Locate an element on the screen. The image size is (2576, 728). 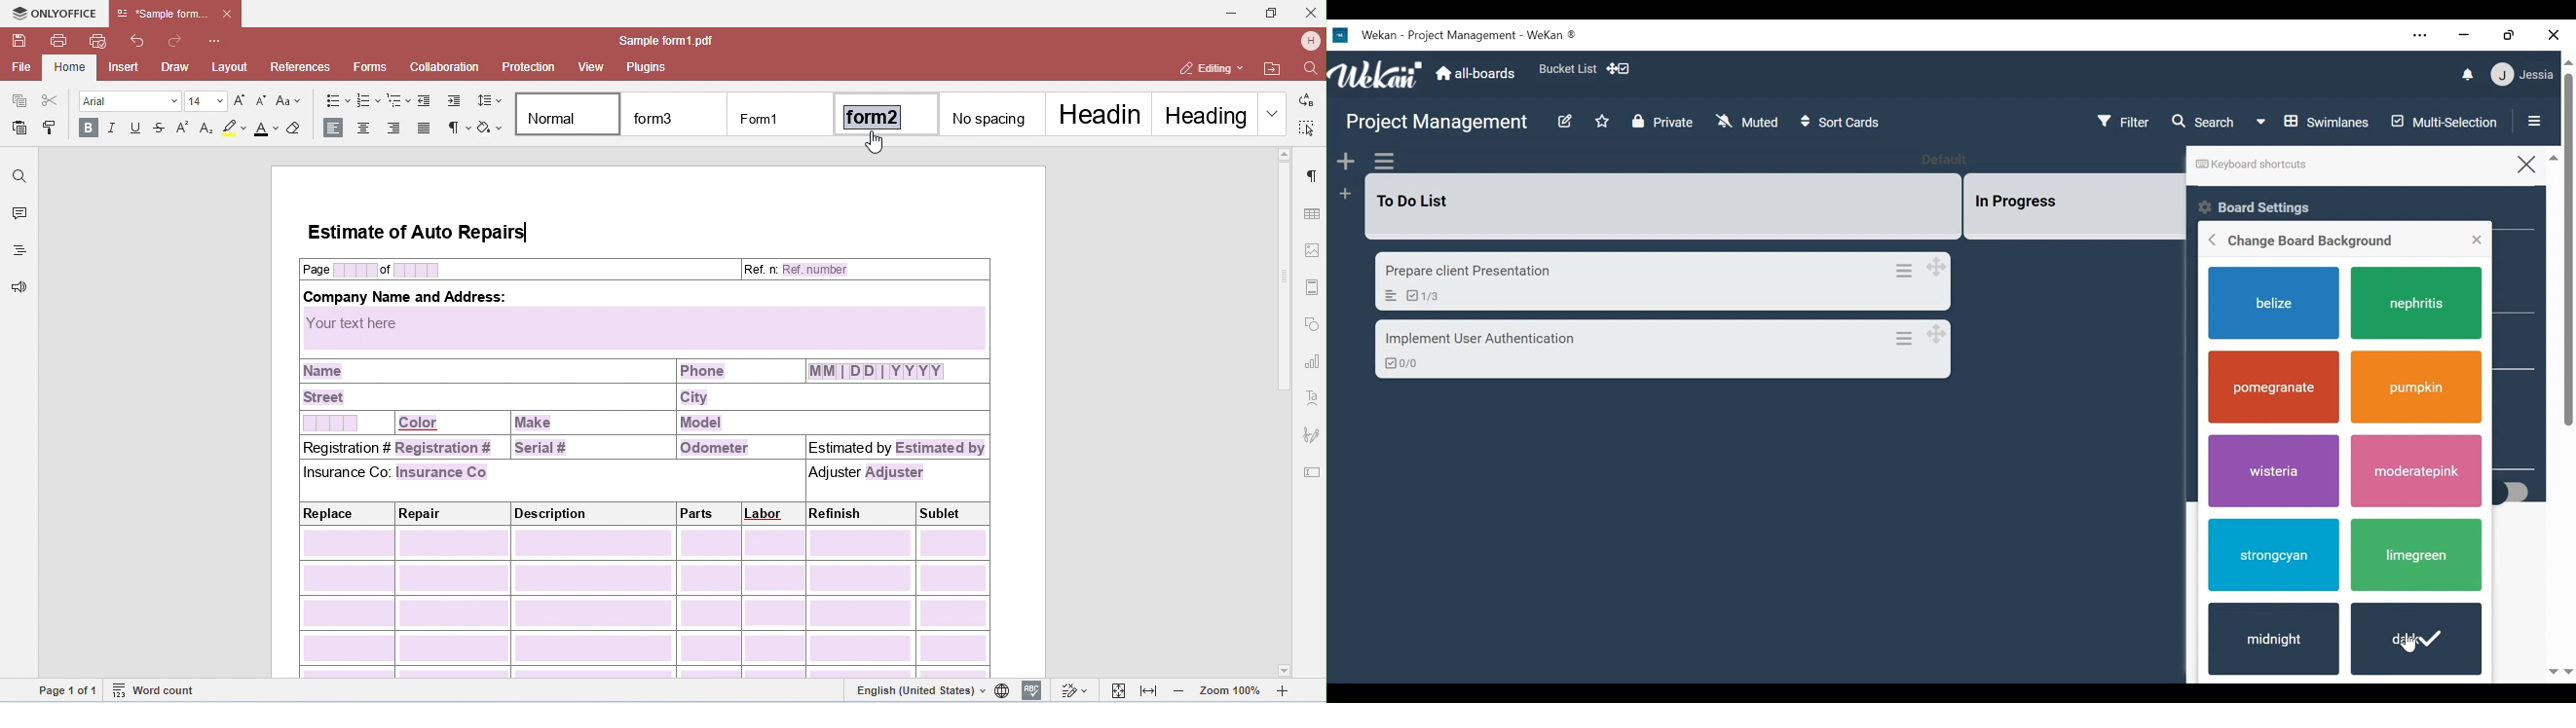
Swimlane actions is located at coordinates (1384, 160).